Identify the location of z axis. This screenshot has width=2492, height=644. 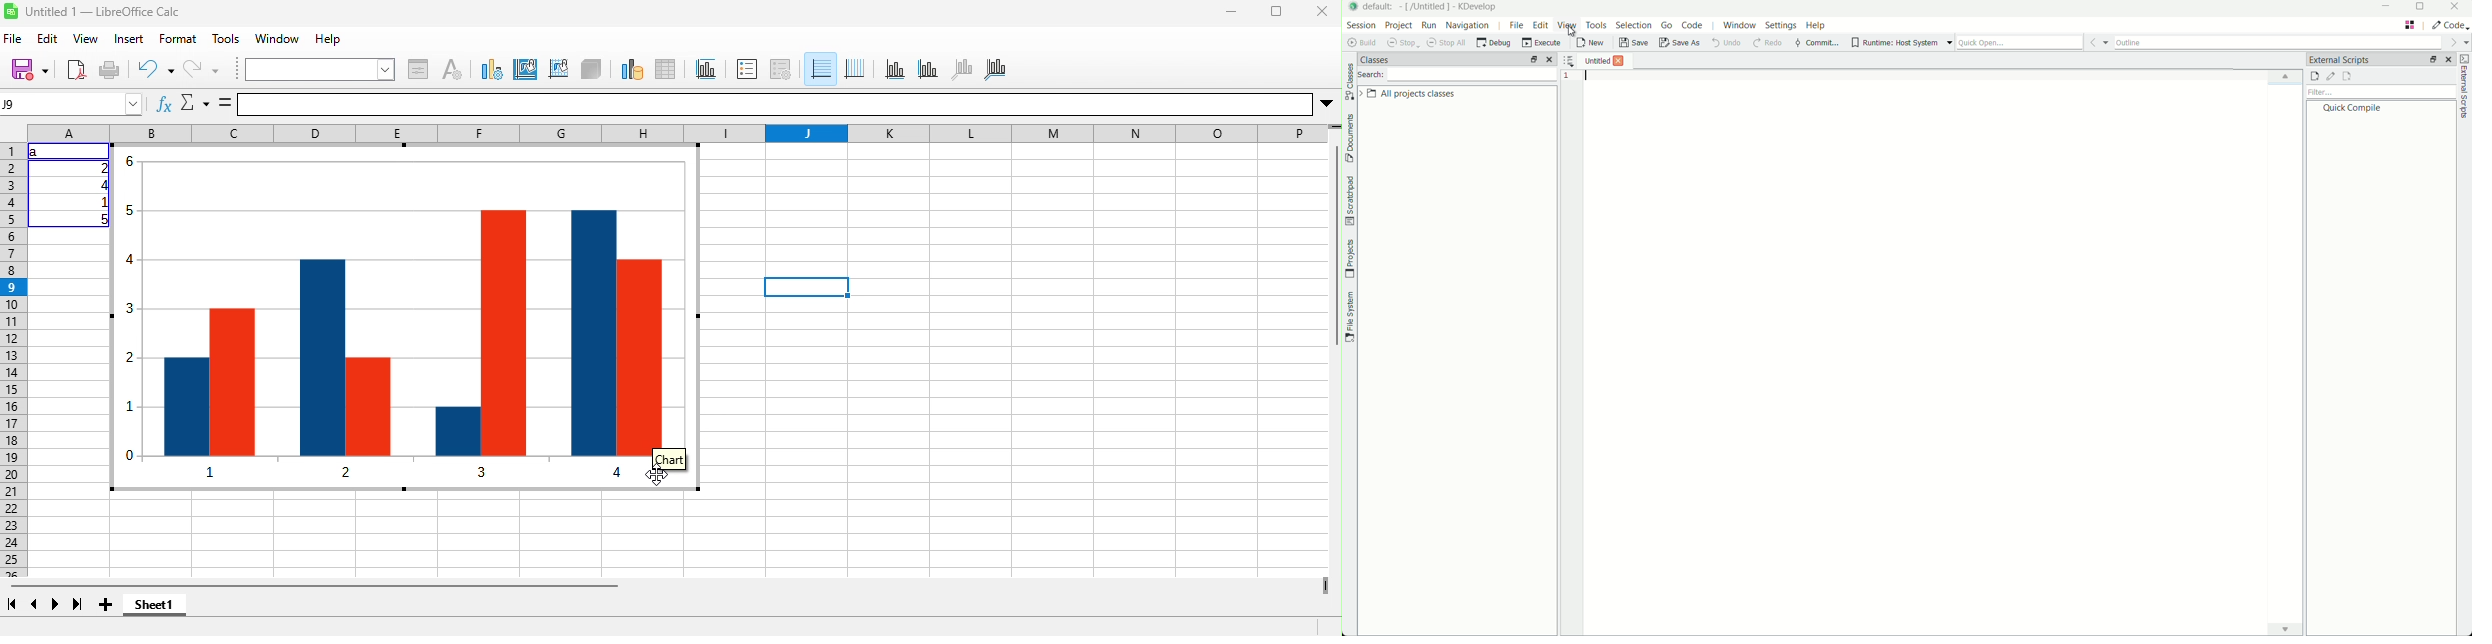
(963, 70).